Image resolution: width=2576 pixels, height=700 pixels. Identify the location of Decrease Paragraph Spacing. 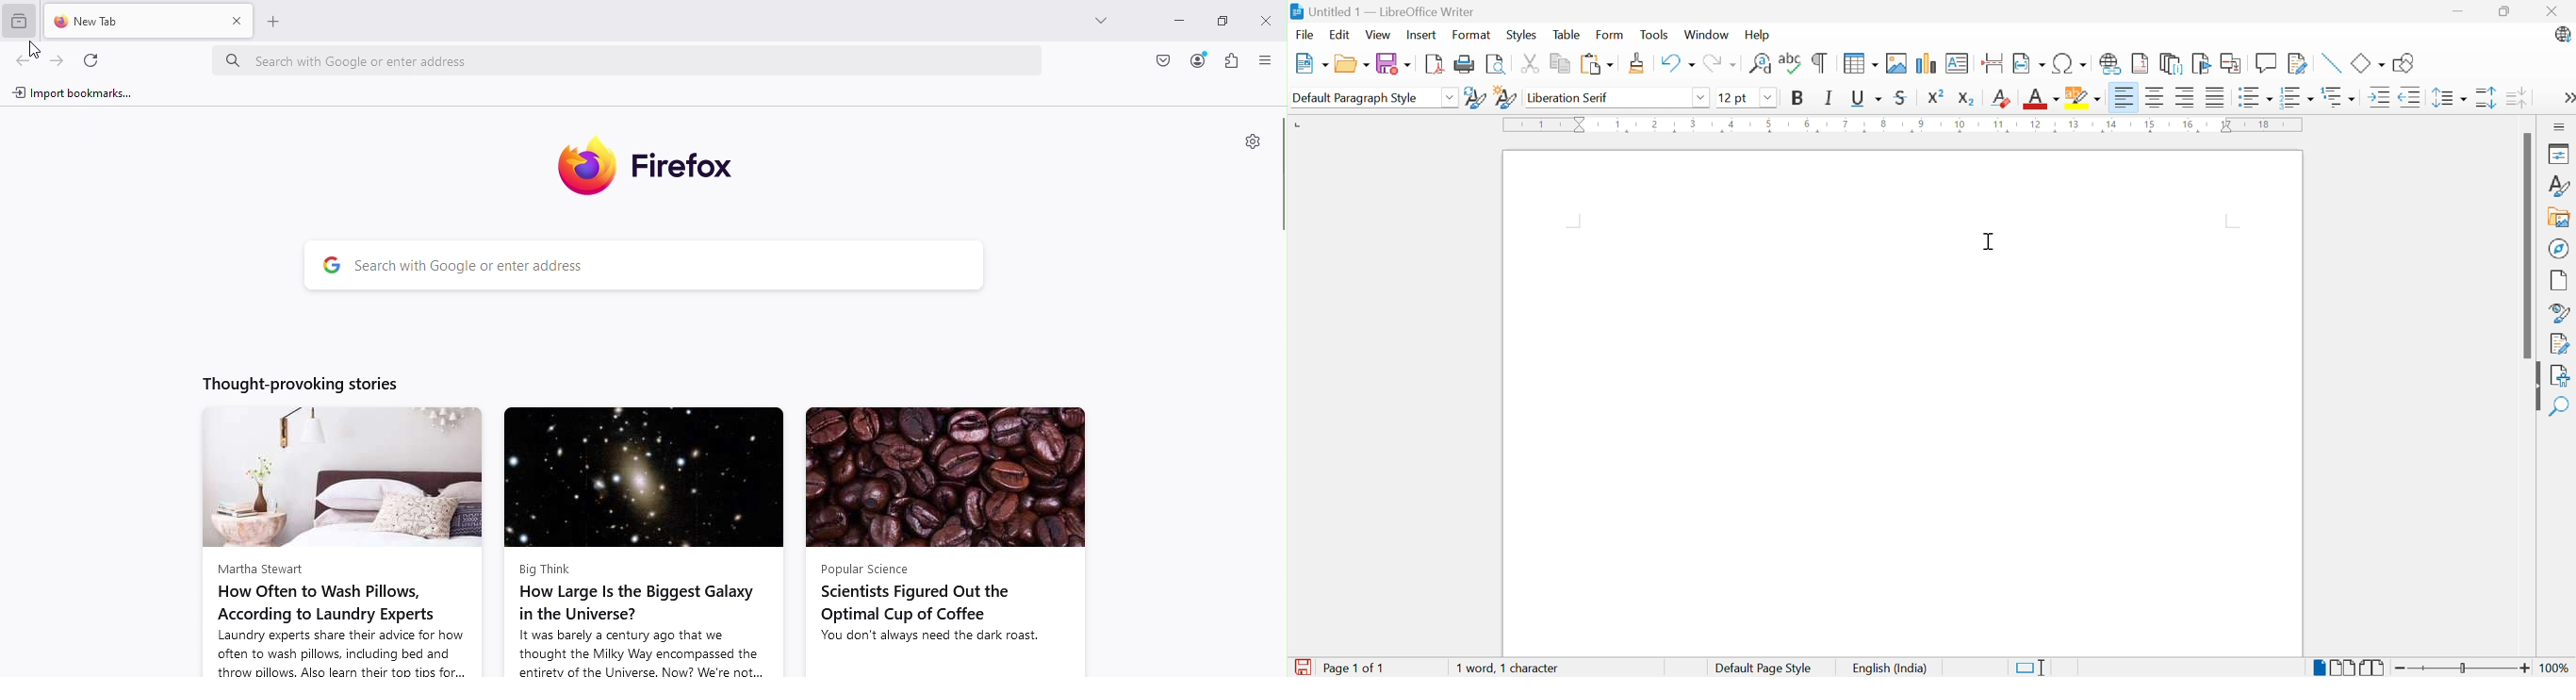
(2515, 96).